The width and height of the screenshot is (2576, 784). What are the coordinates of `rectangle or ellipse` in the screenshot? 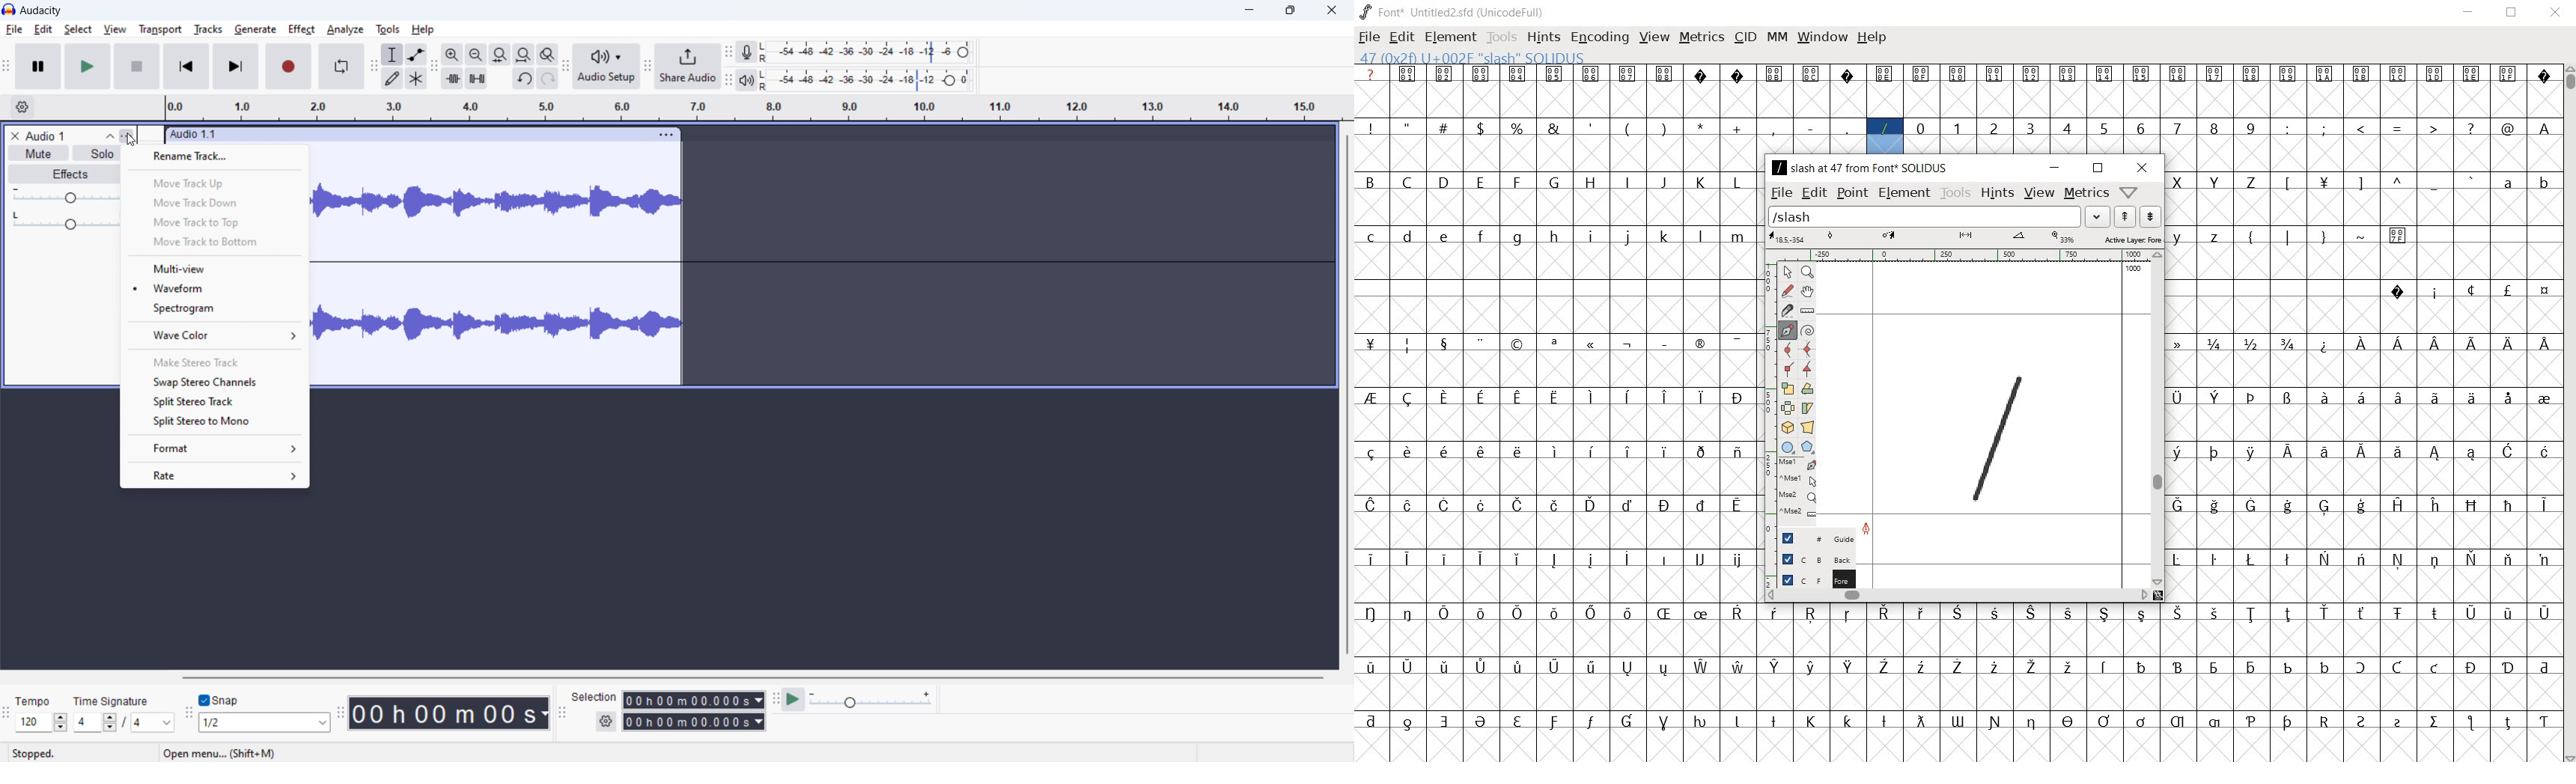 It's located at (1787, 448).